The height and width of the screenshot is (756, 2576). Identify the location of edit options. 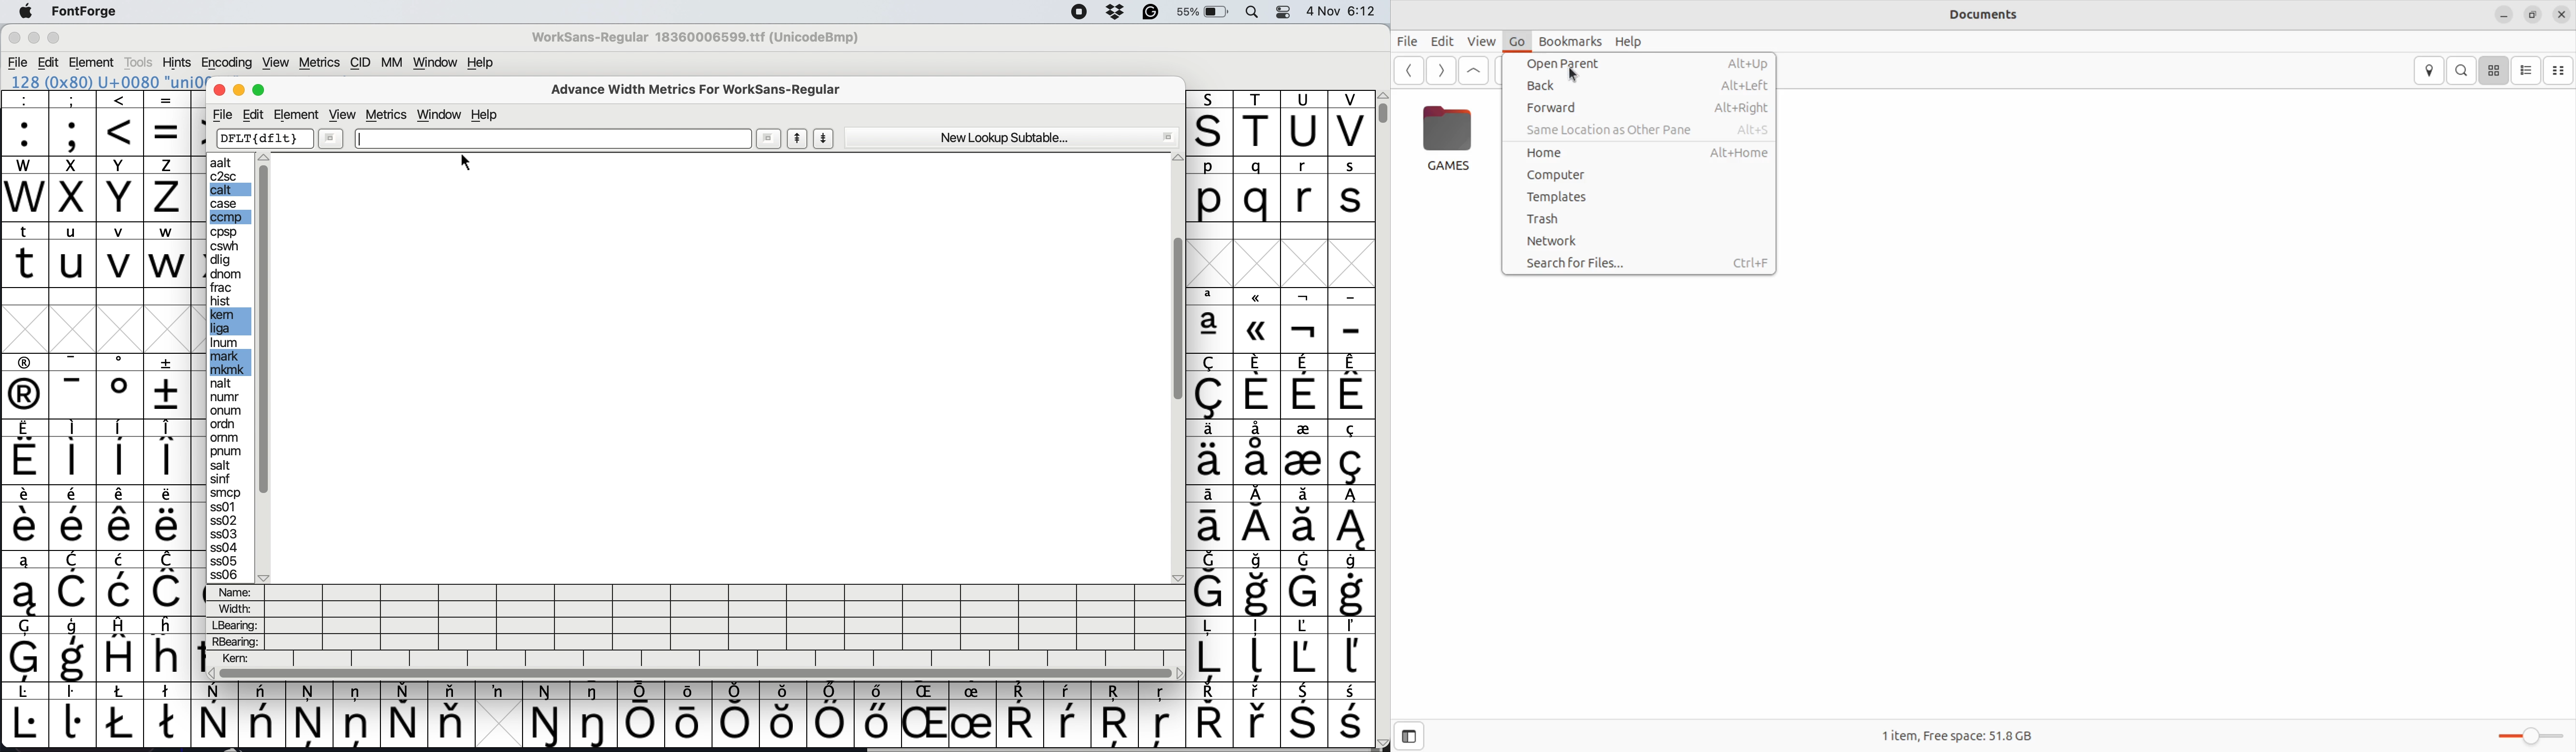
(230, 367).